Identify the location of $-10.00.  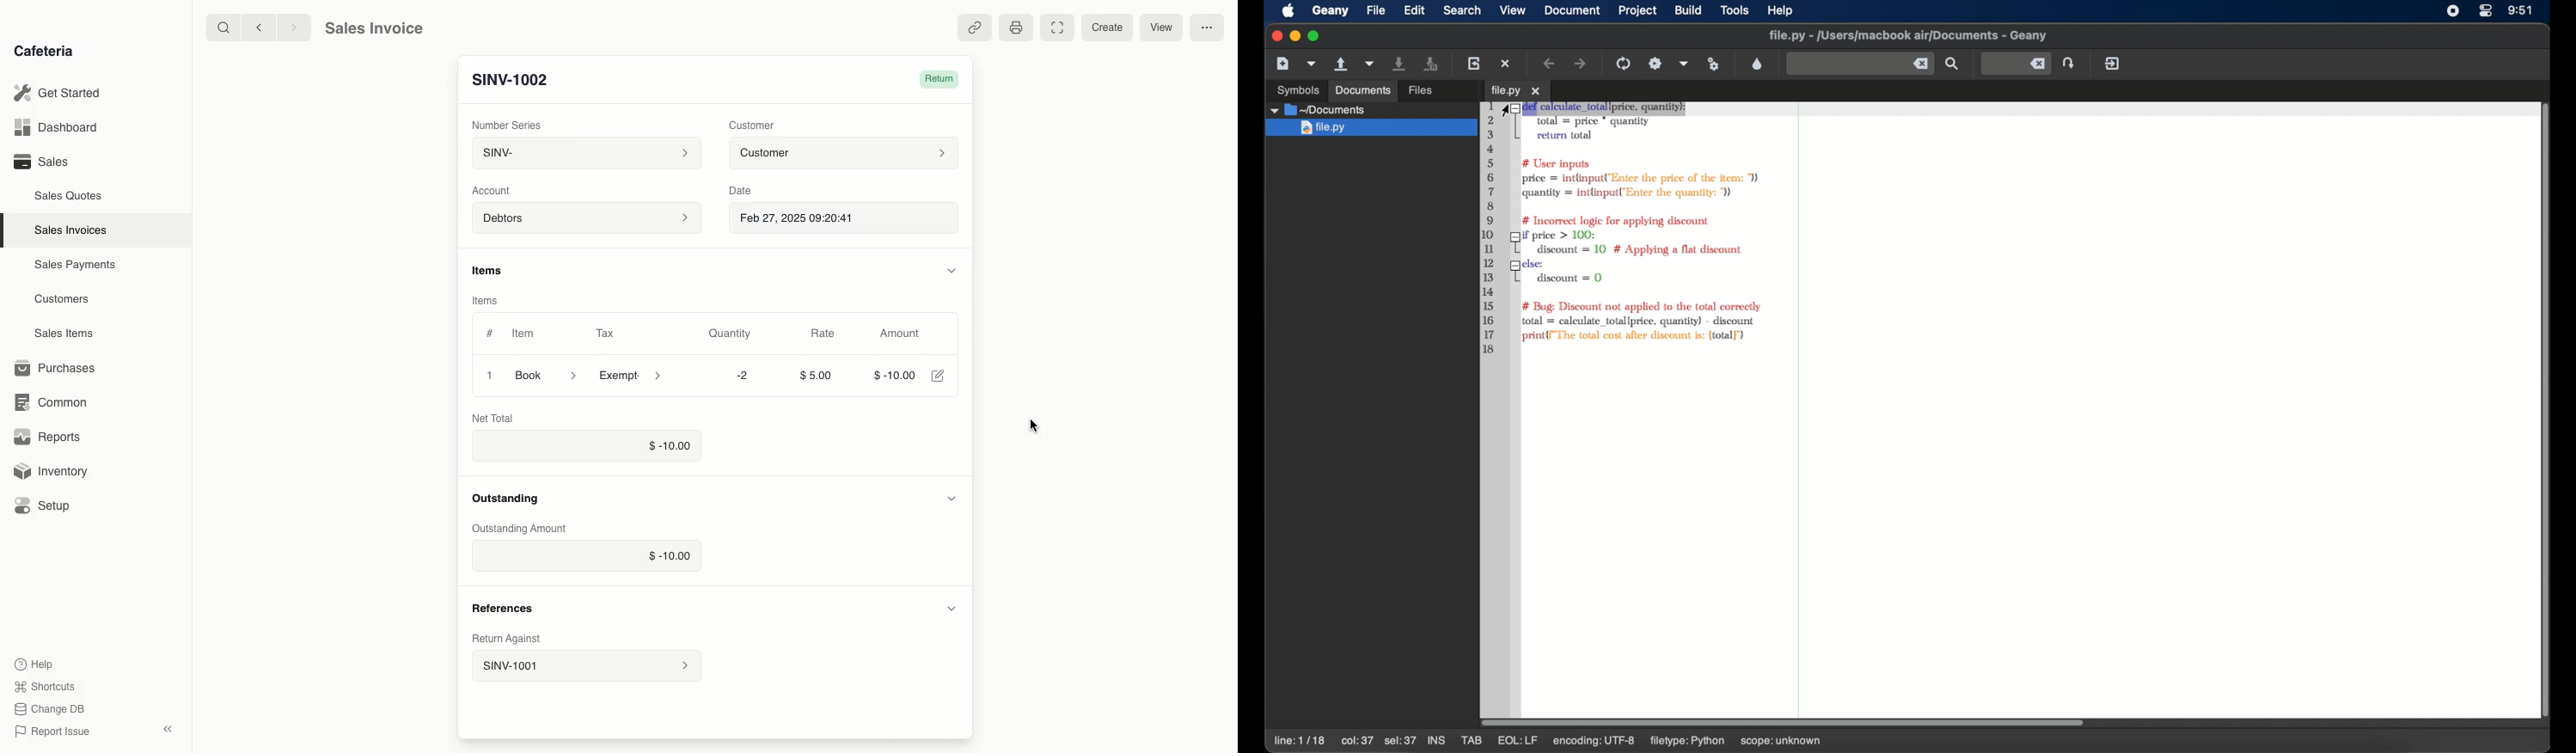
(588, 447).